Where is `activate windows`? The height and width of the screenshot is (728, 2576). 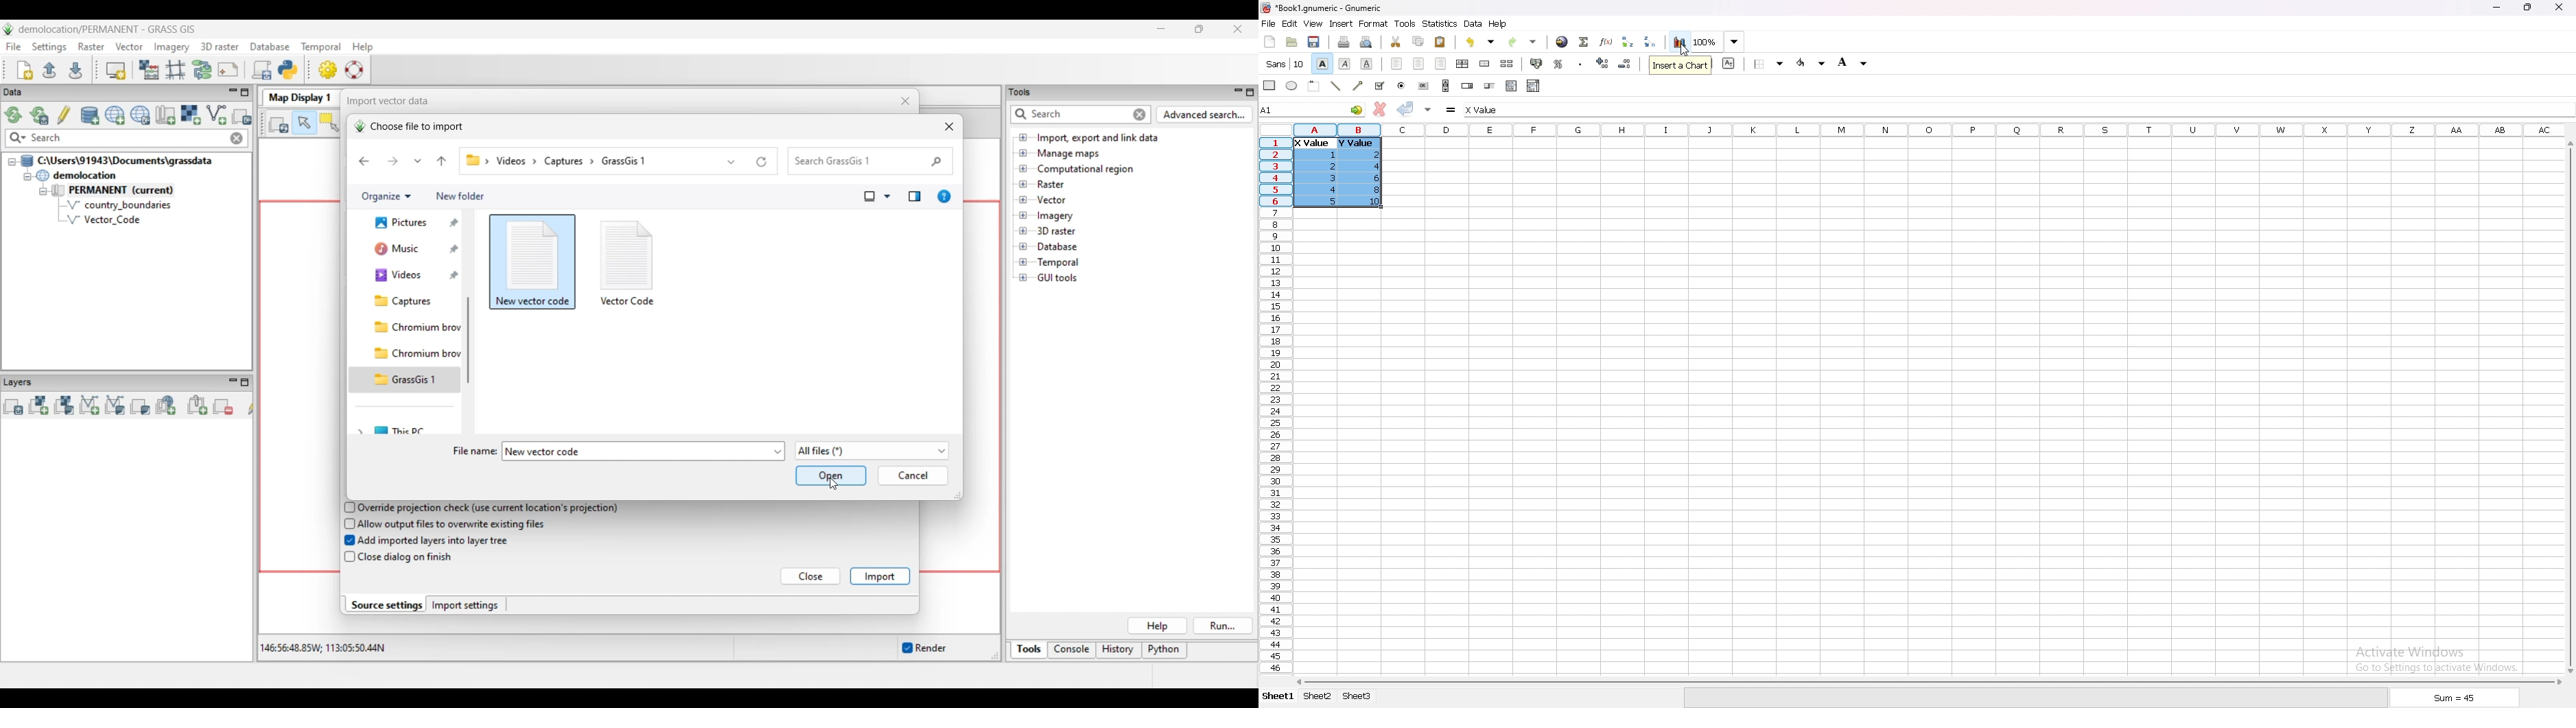
activate windows is located at coordinates (2442, 657).